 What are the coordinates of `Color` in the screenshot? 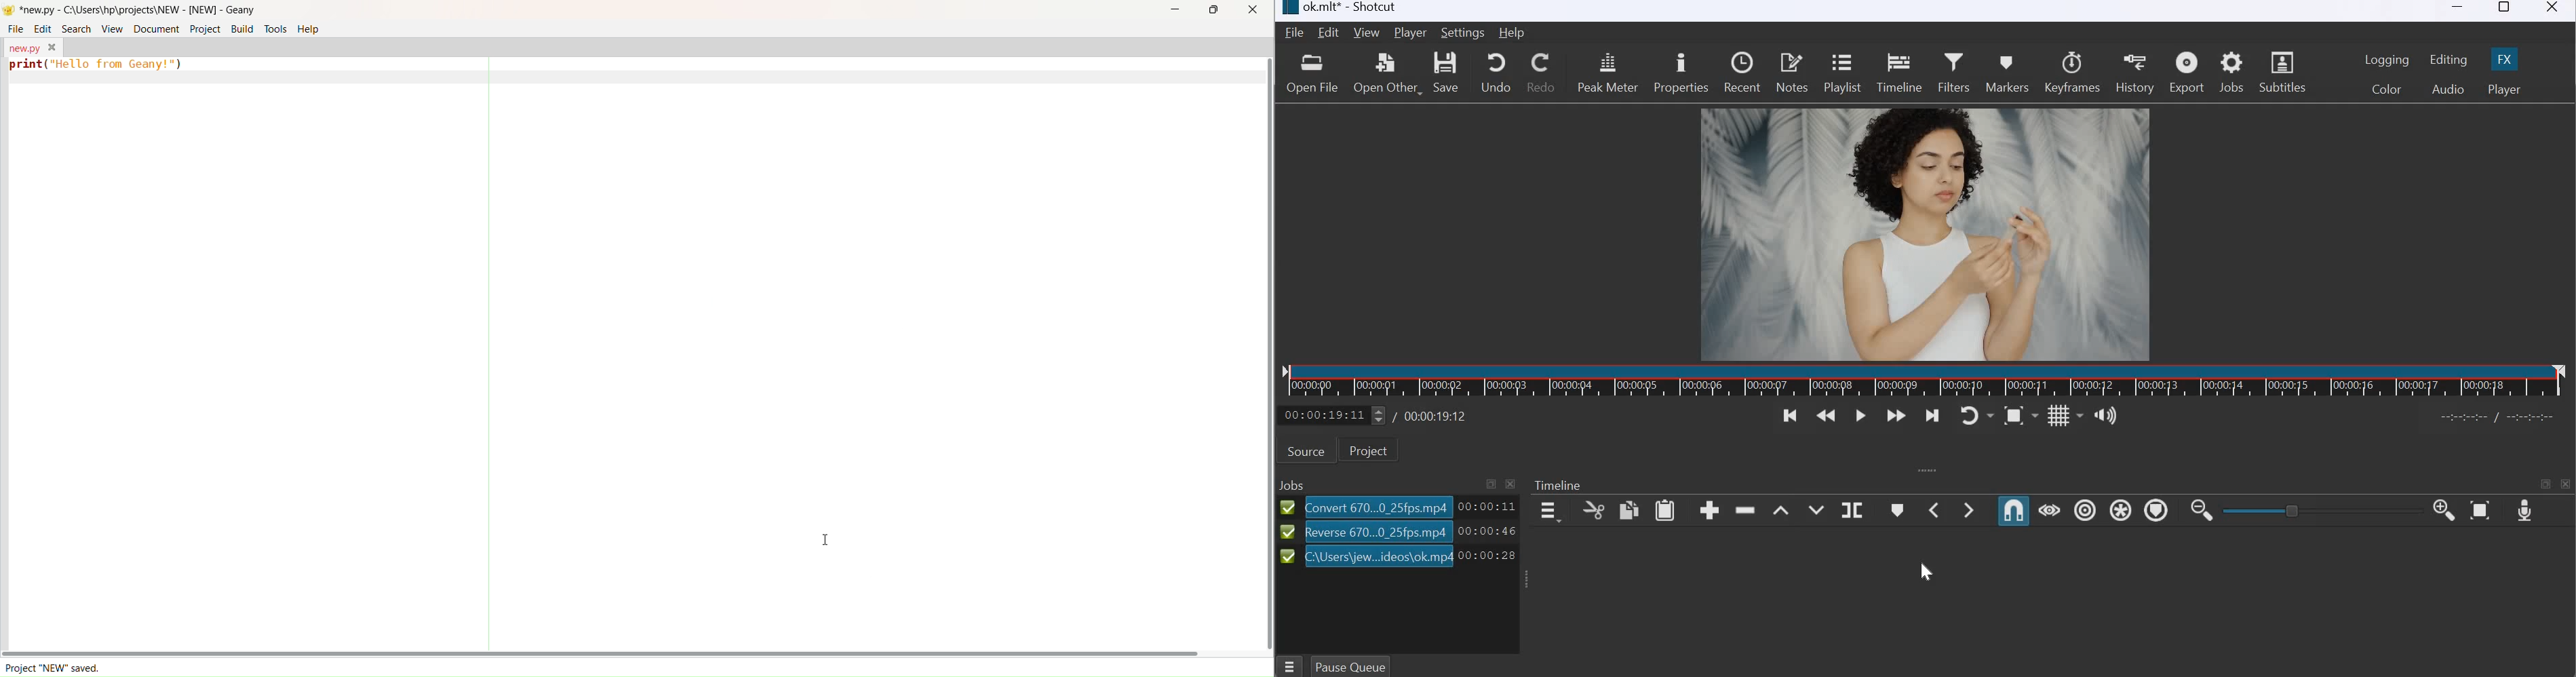 It's located at (2387, 89).